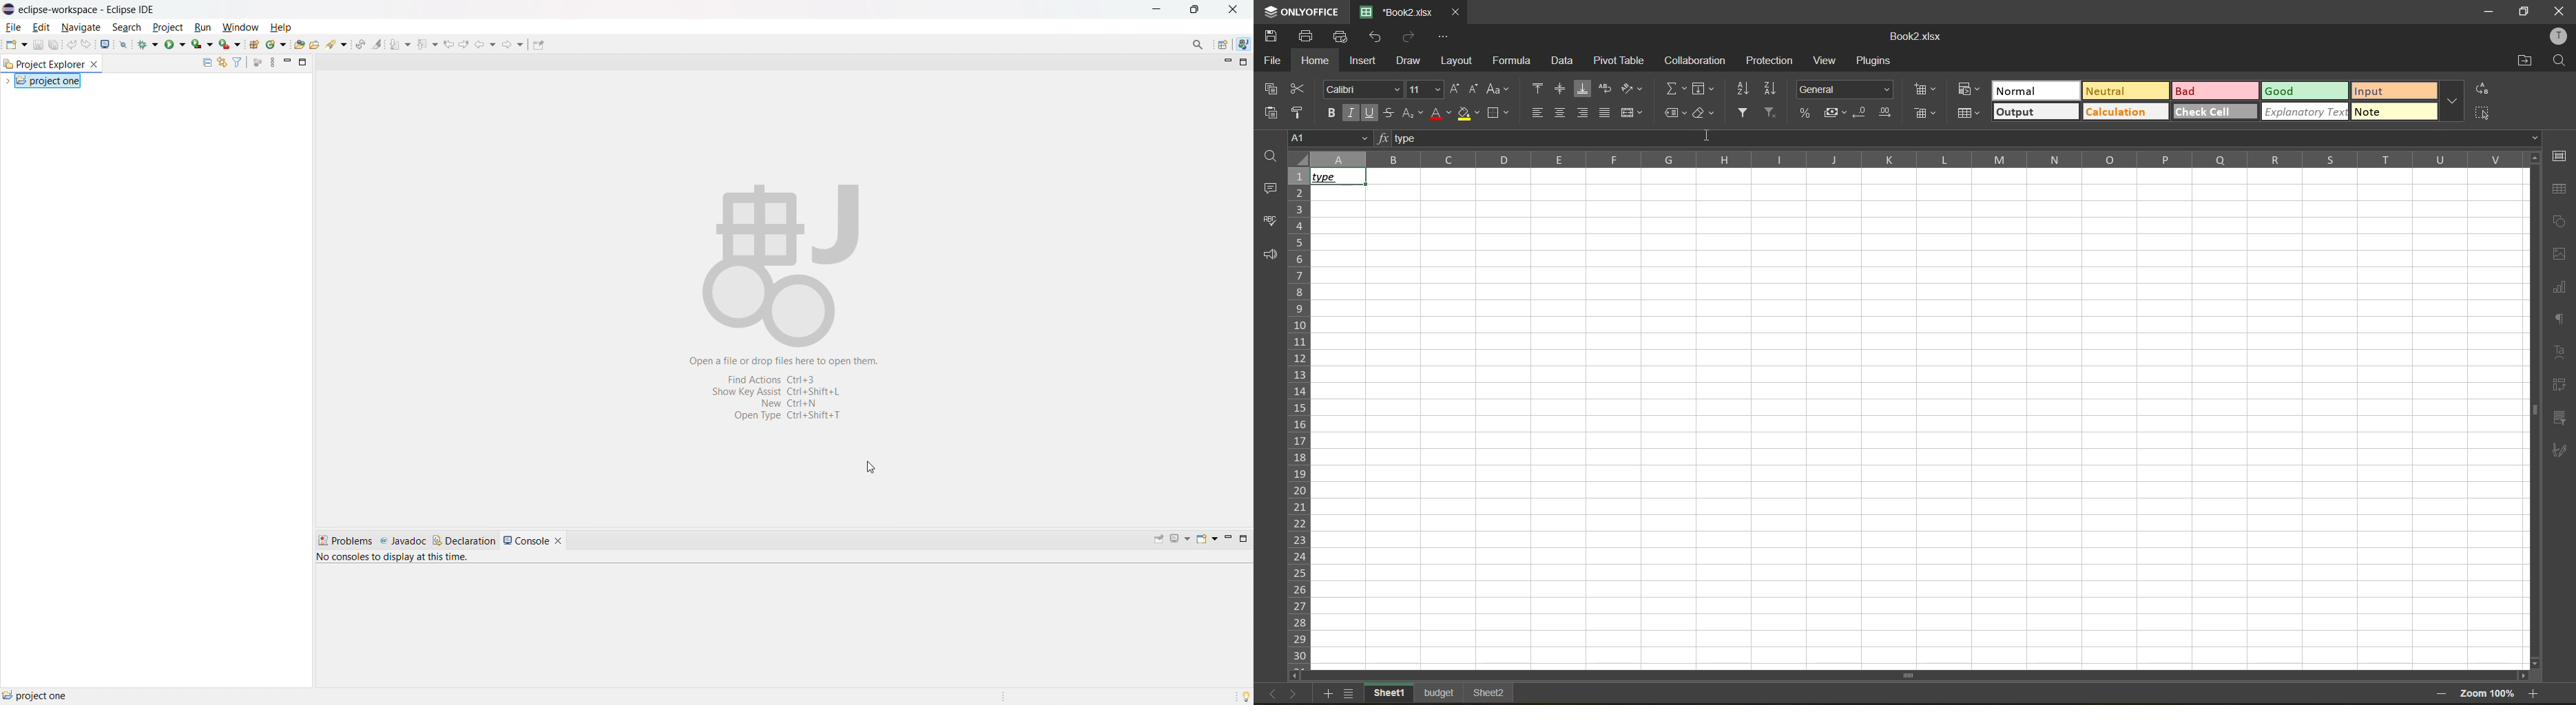 The width and height of the screenshot is (2576, 728). I want to click on font style, so click(1360, 87).